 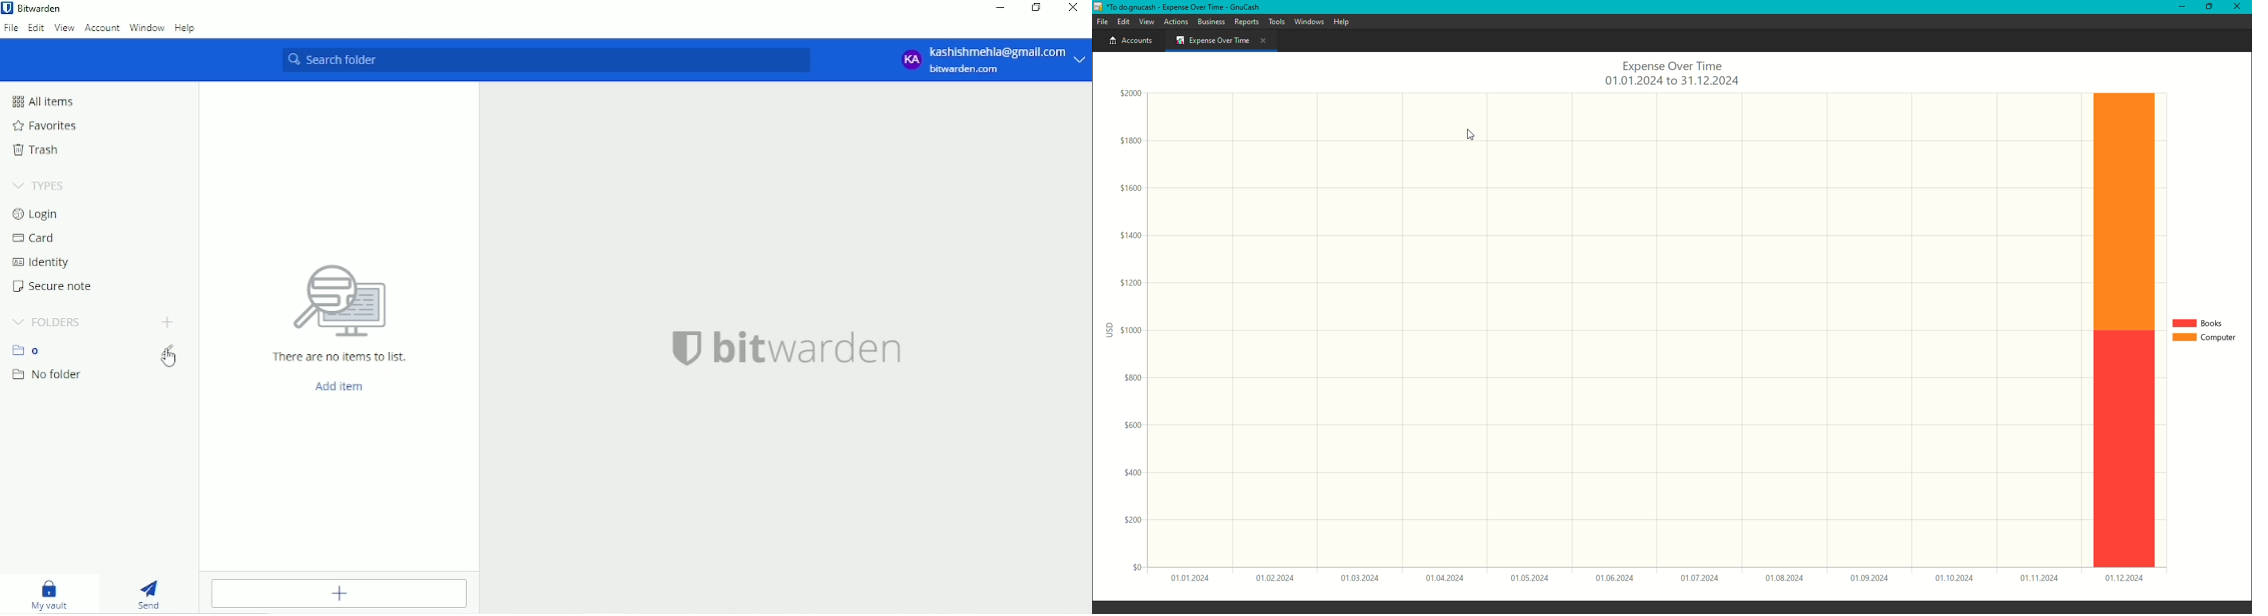 I want to click on Account, so click(x=102, y=28).